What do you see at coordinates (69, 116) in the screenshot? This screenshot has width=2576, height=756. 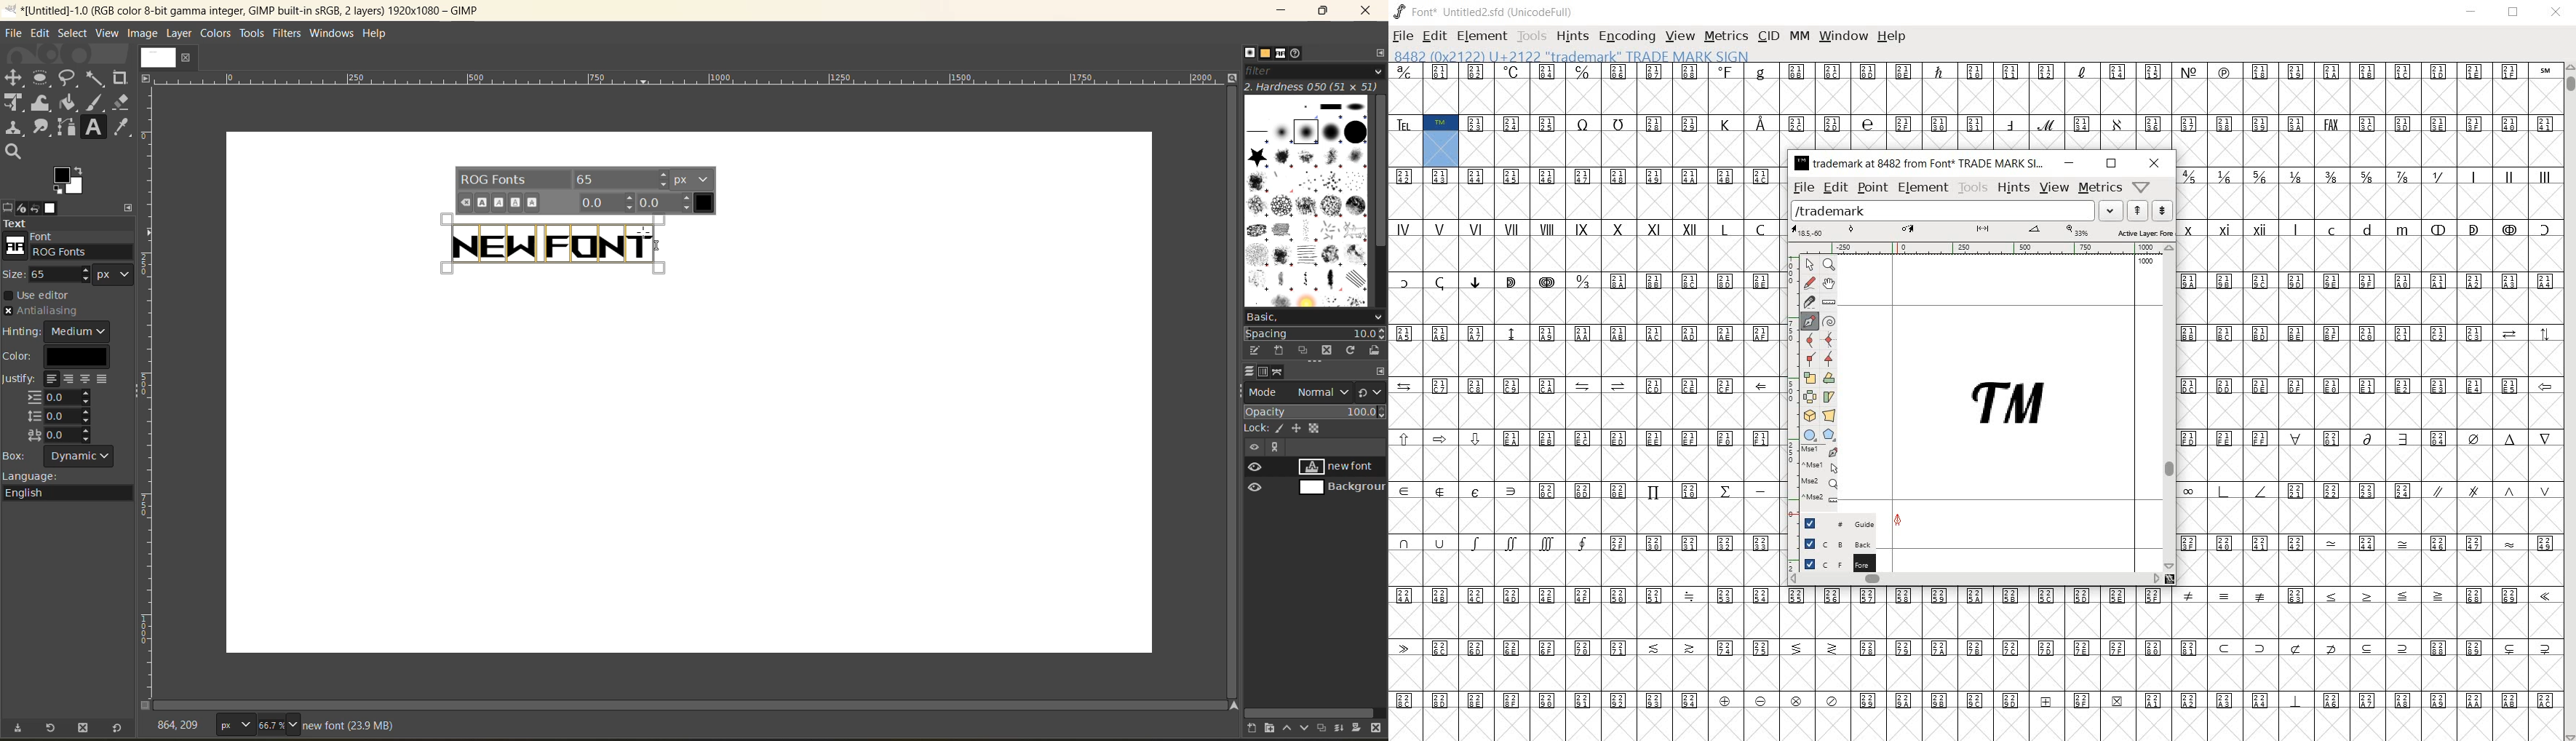 I see `tools` at bounding box center [69, 116].